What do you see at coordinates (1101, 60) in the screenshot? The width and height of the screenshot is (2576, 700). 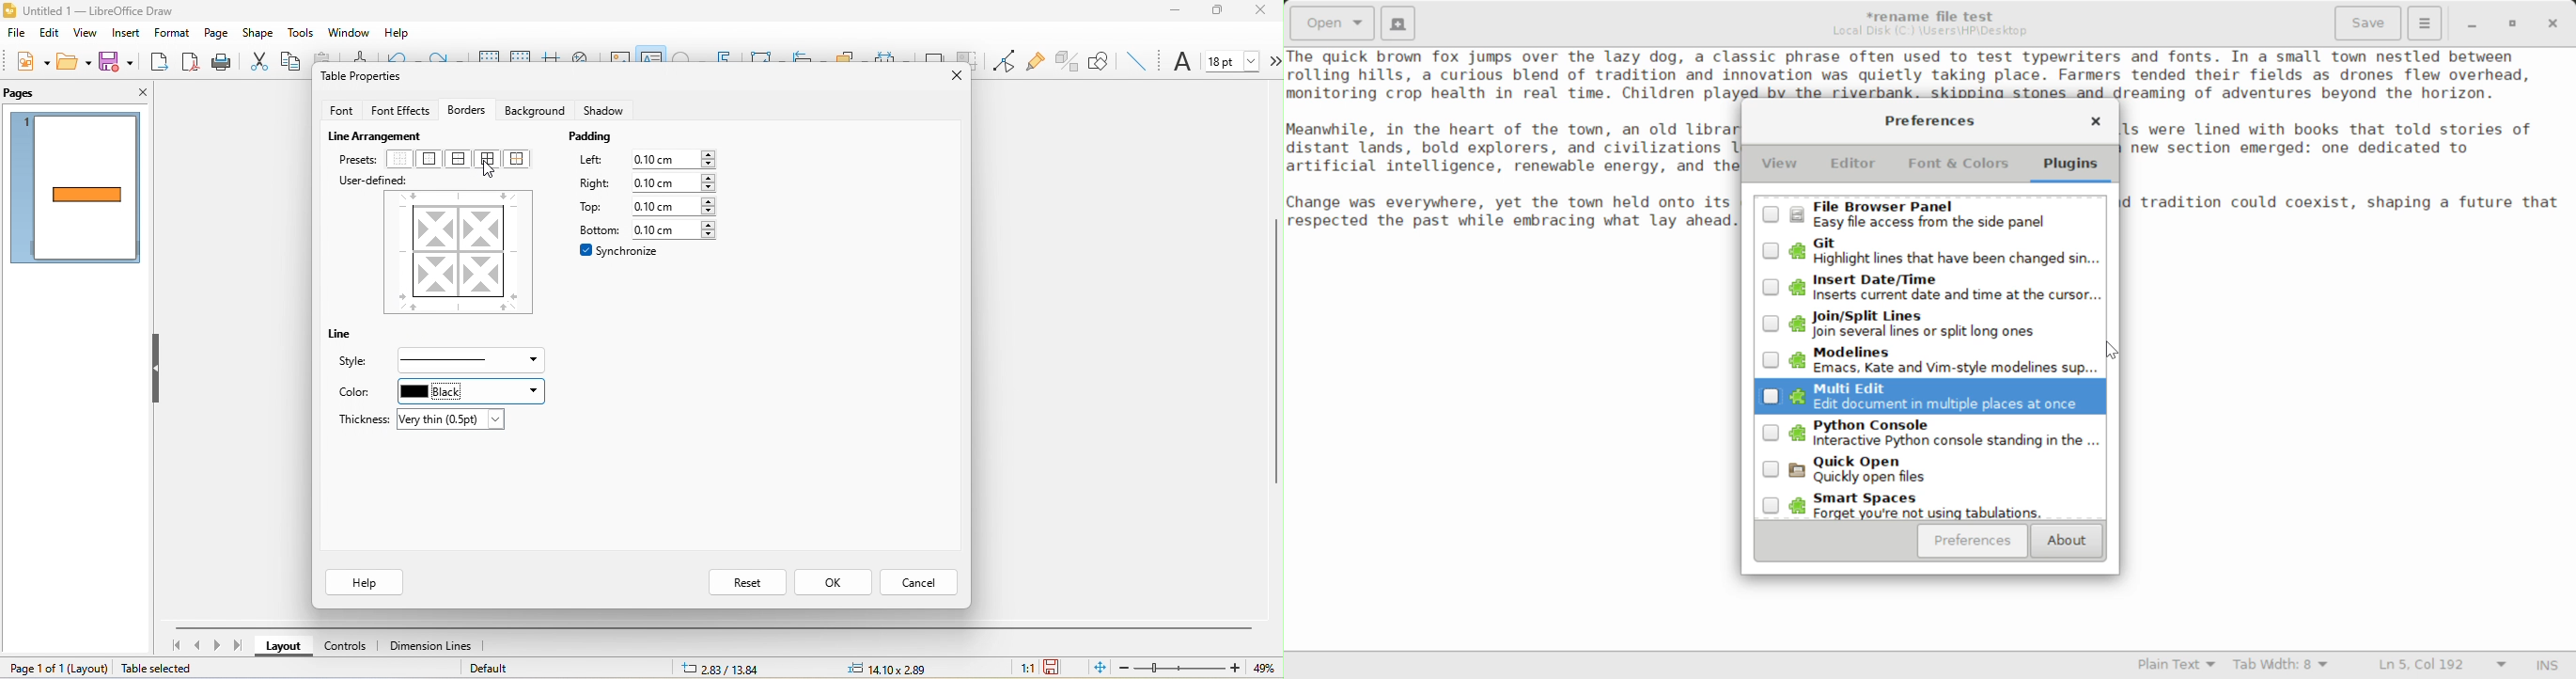 I see `show draw function` at bounding box center [1101, 60].